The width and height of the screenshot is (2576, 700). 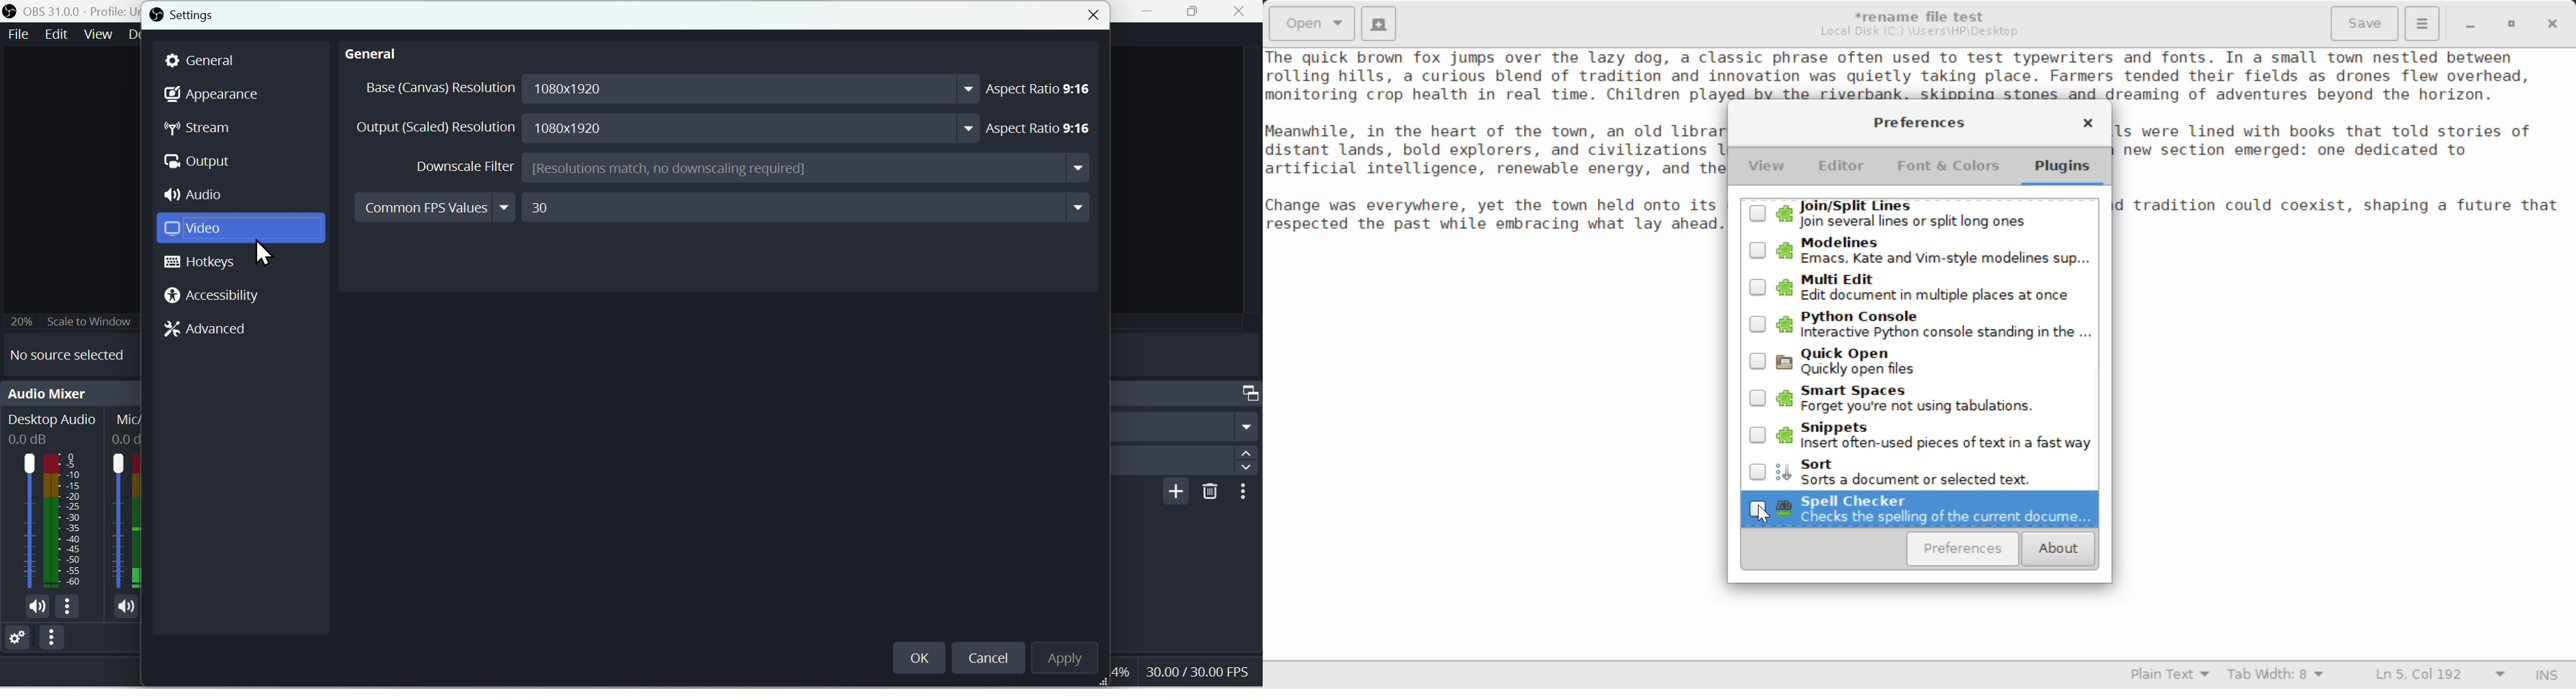 What do you see at coordinates (1243, 12) in the screenshot?
I see `close` at bounding box center [1243, 12].